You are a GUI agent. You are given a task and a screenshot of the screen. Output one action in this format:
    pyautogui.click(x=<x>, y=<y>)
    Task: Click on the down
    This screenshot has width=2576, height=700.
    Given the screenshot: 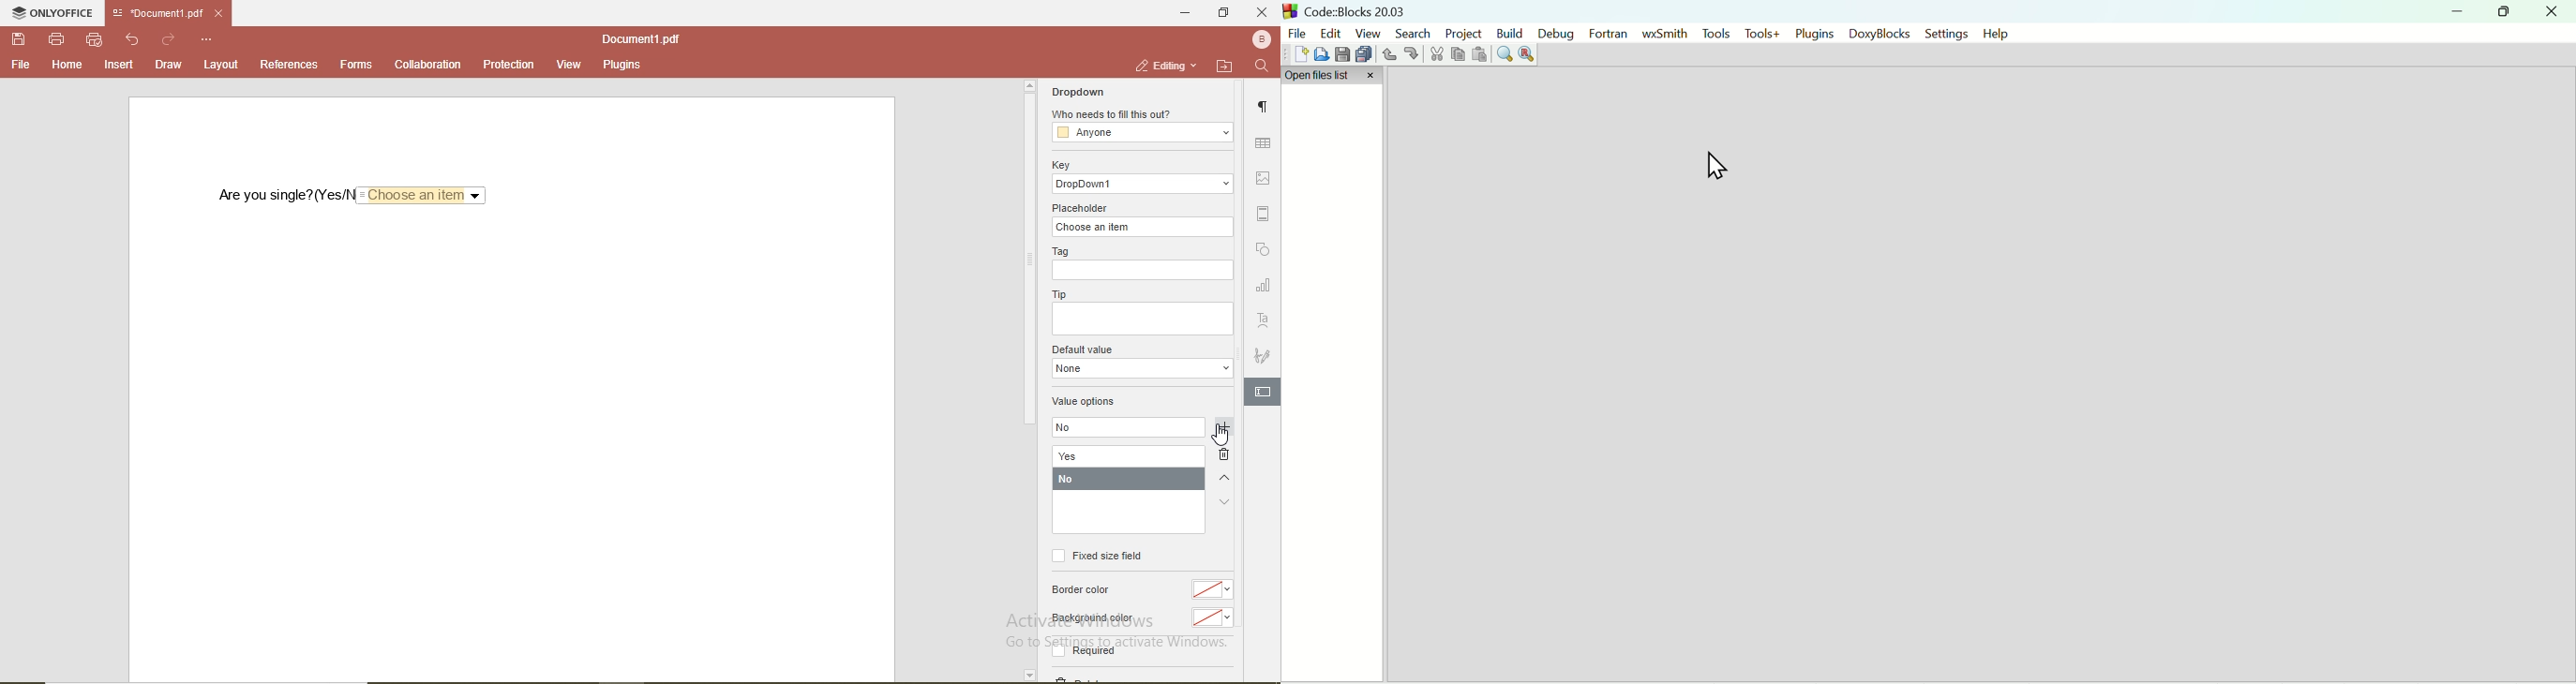 What is the action you would take?
    pyautogui.click(x=1222, y=507)
    